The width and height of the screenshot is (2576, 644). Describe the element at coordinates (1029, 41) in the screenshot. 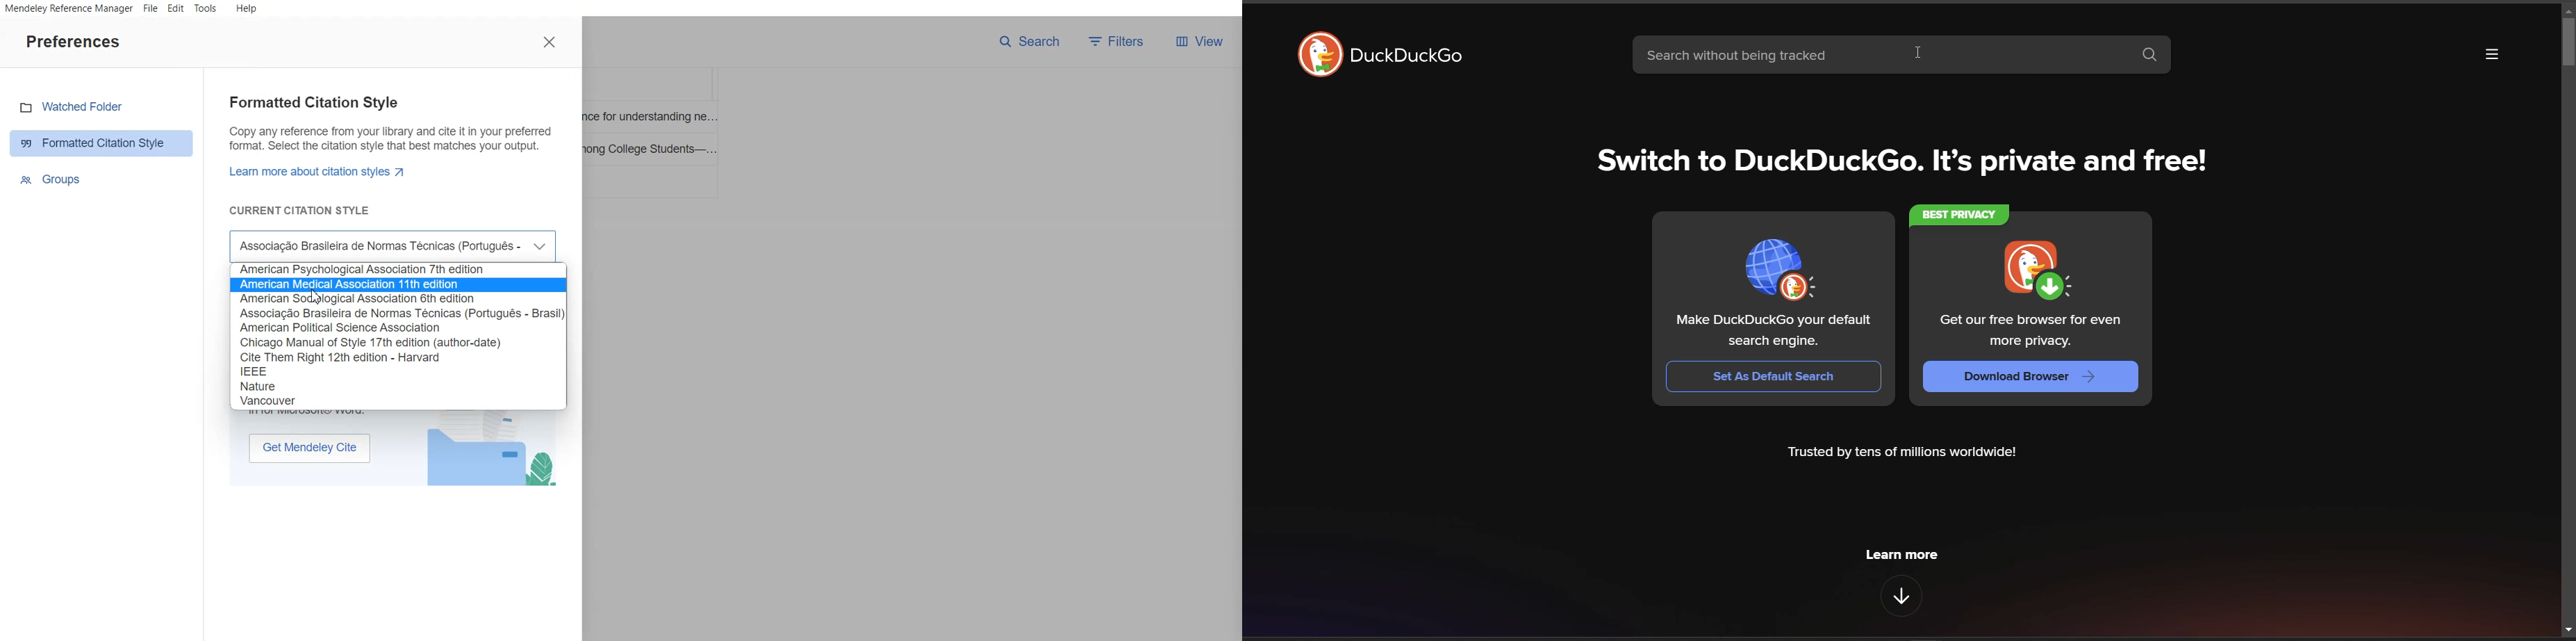

I see `Search` at that location.